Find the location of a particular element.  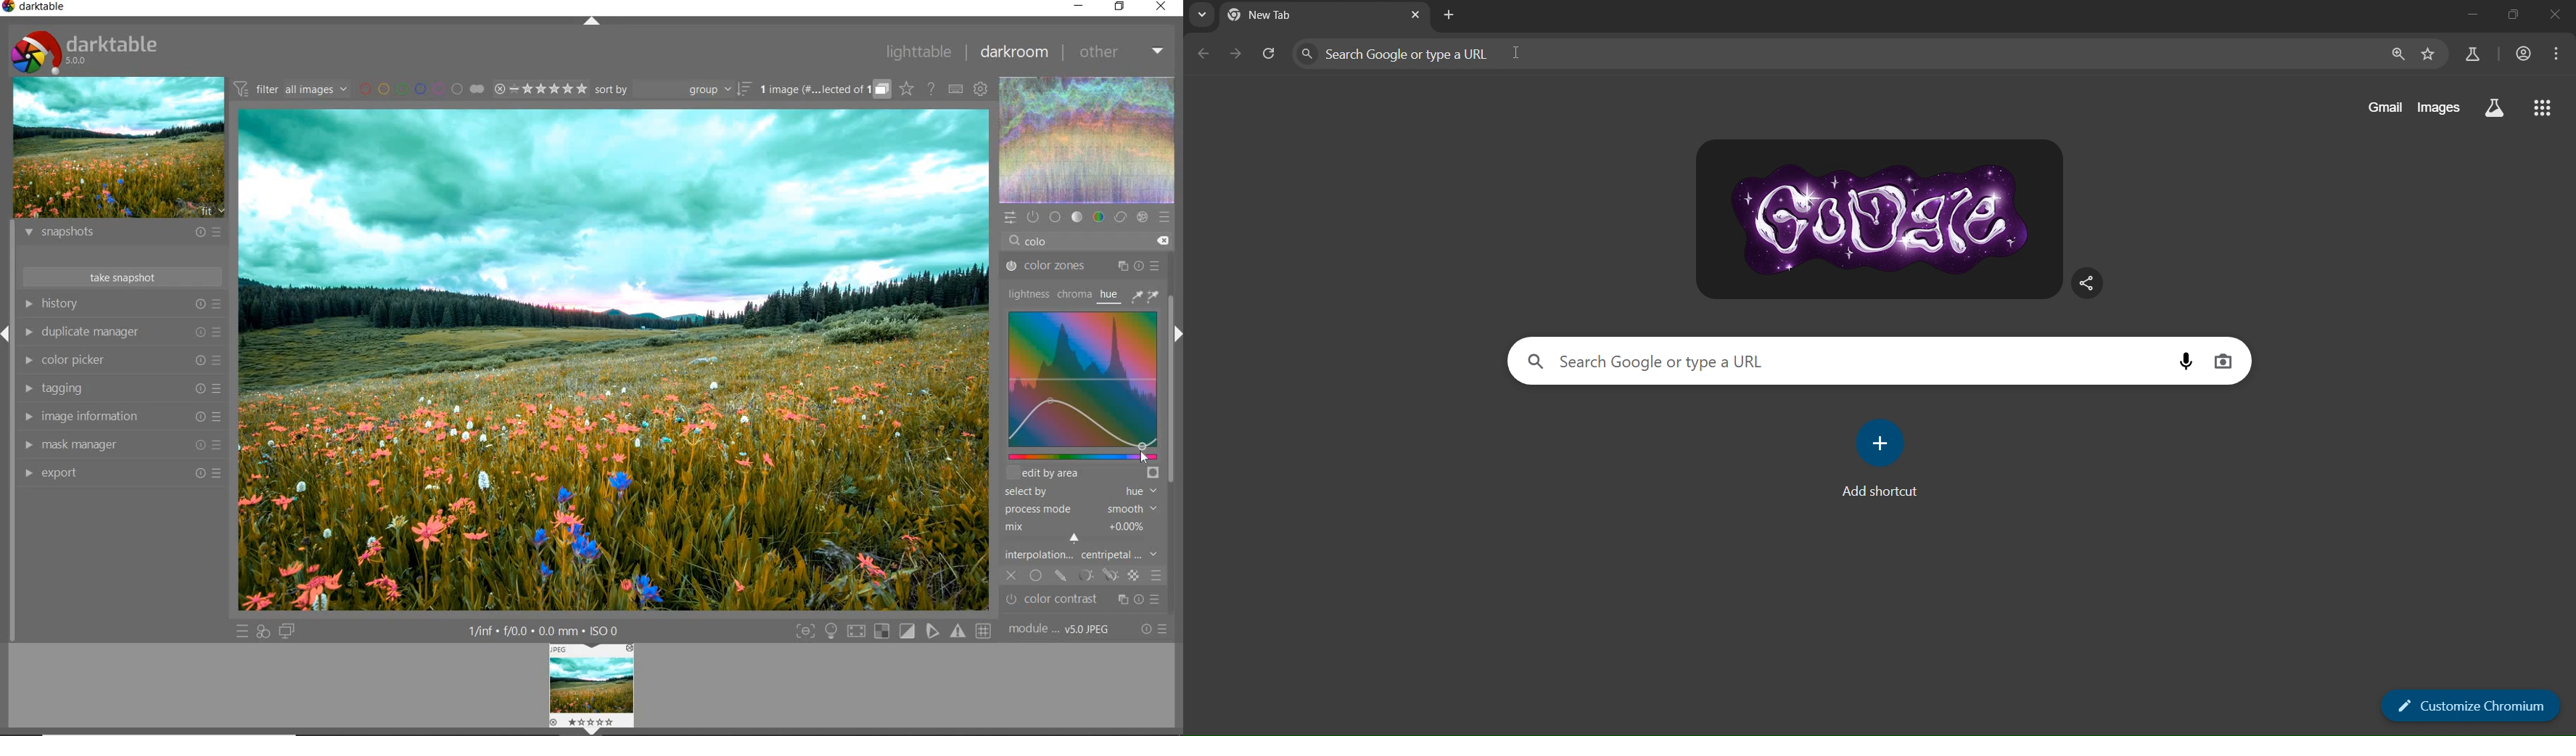

google apps is located at coordinates (2538, 107).